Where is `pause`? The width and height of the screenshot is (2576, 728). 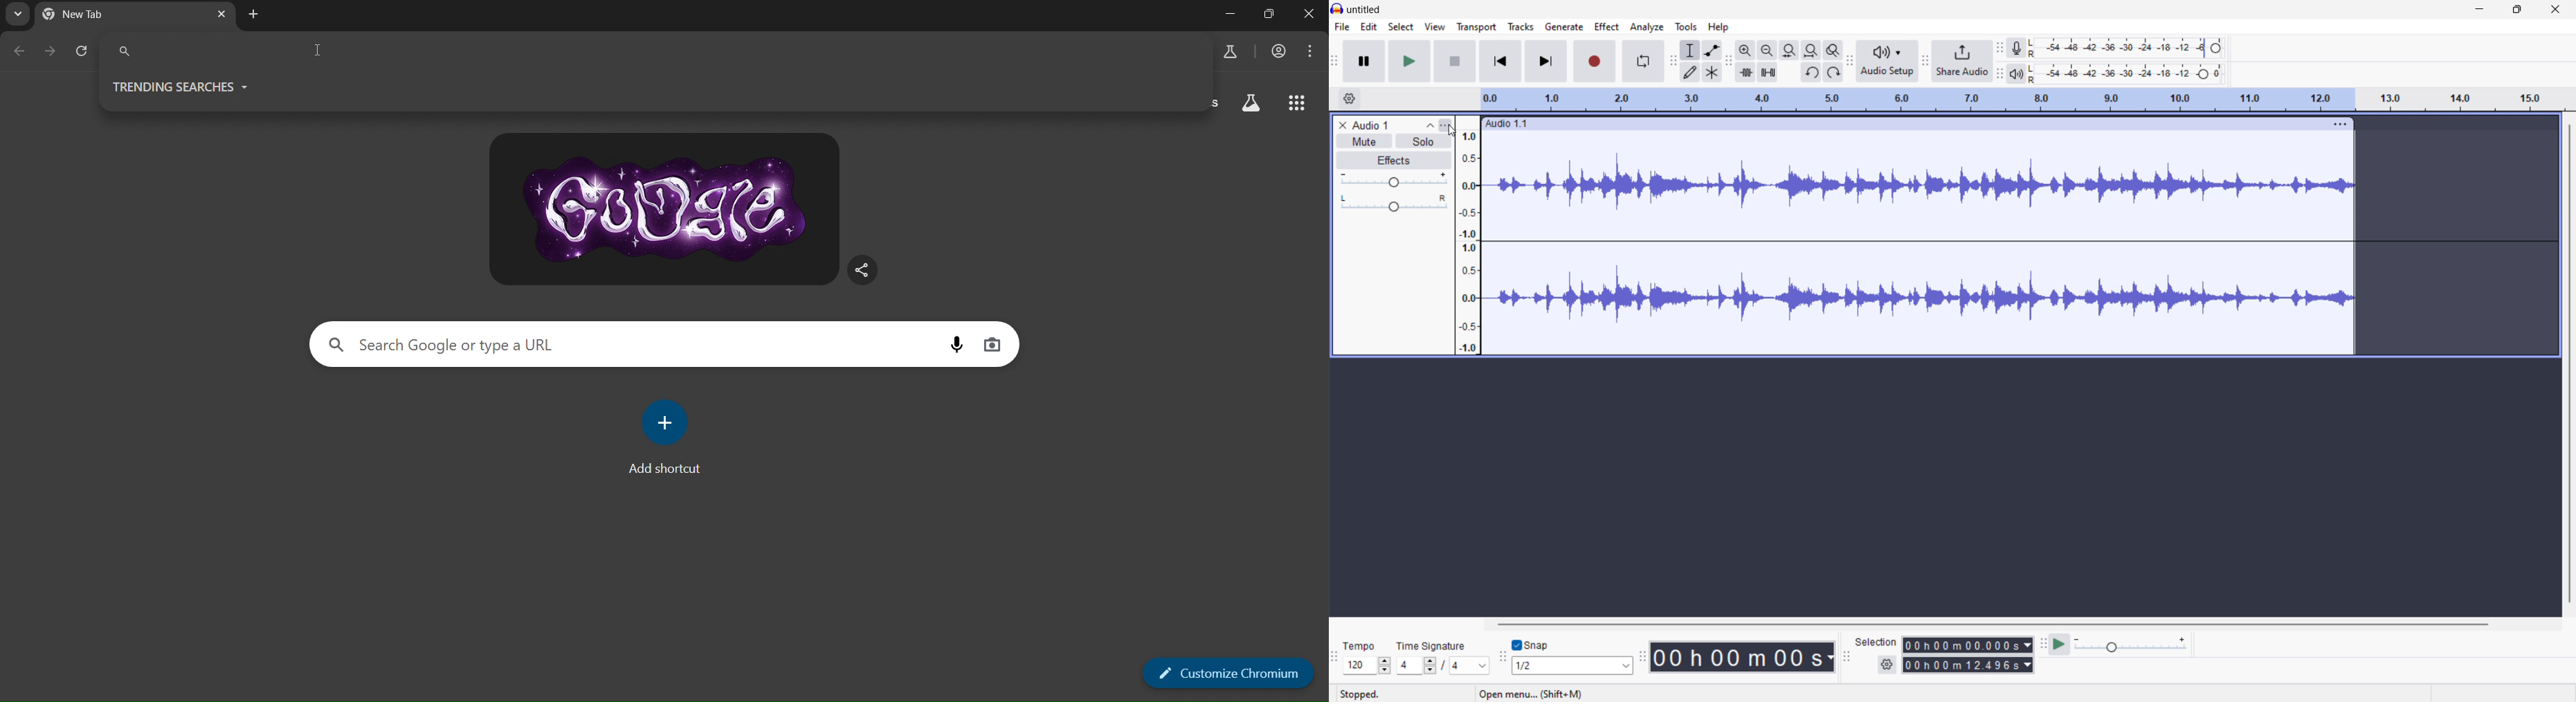 pause is located at coordinates (1364, 61).